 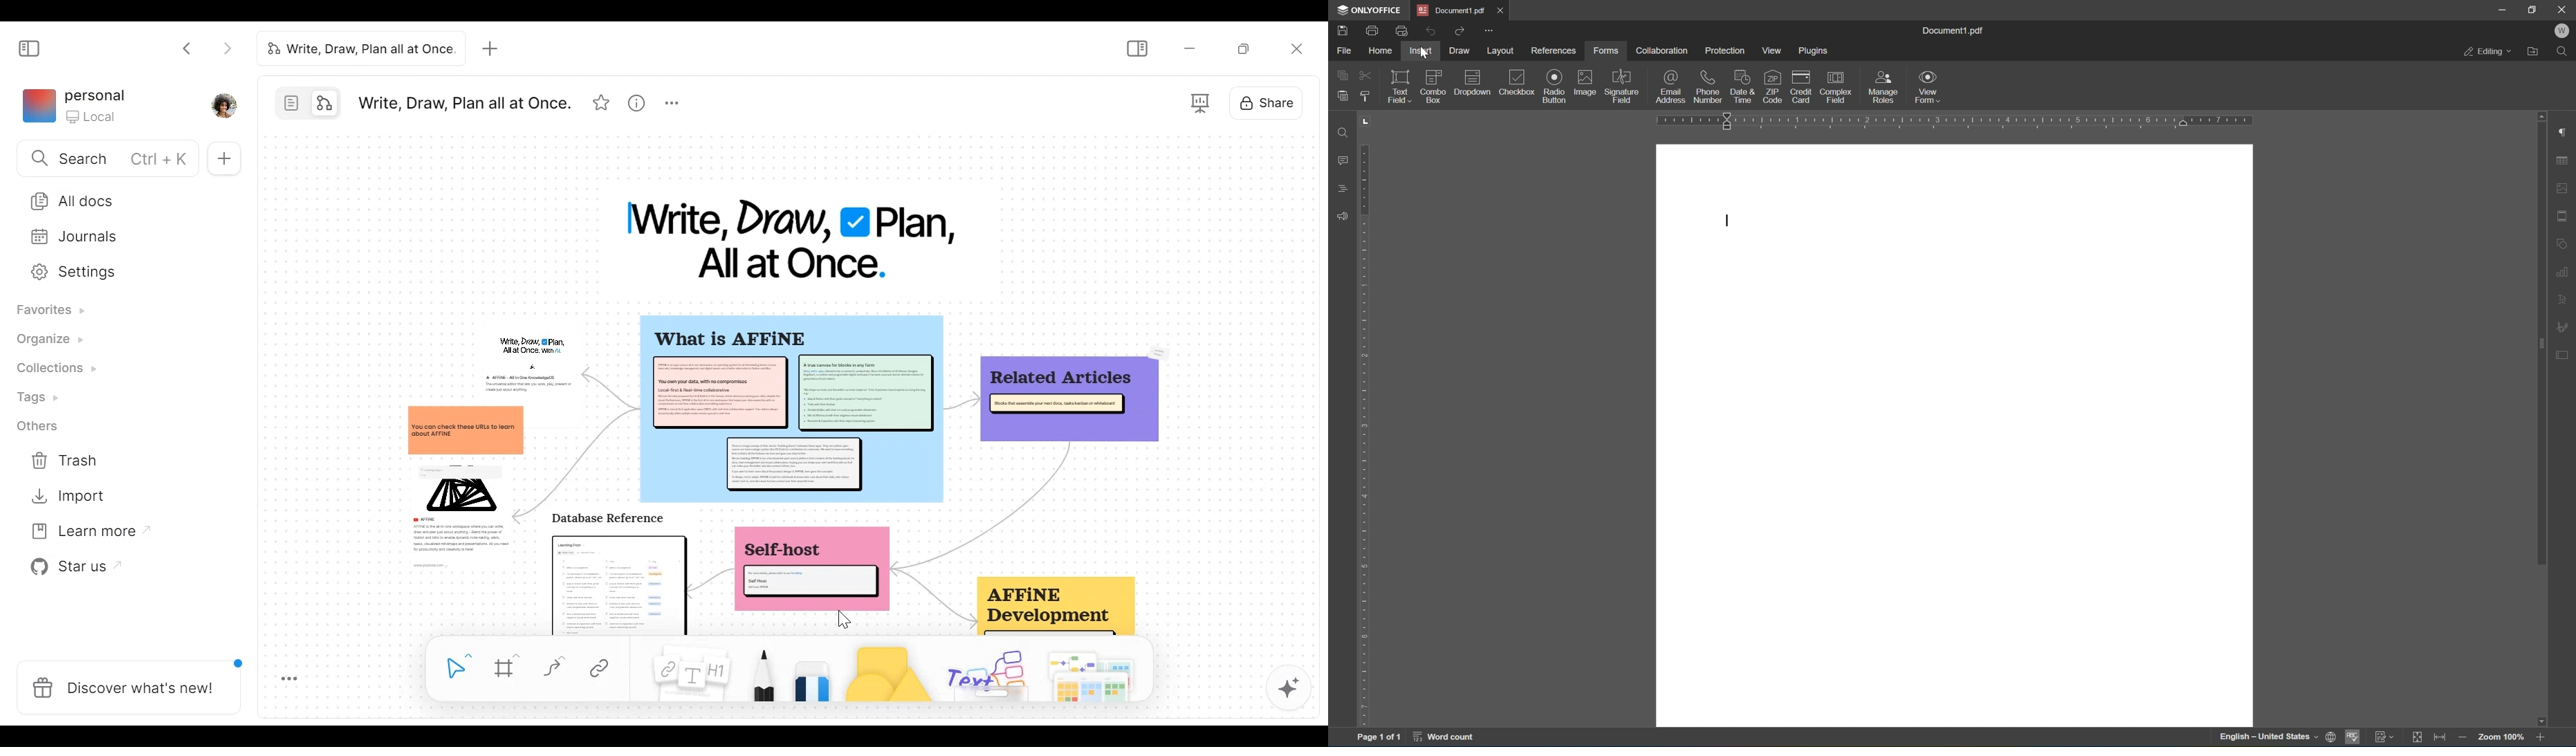 What do you see at coordinates (1502, 51) in the screenshot?
I see `layout` at bounding box center [1502, 51].